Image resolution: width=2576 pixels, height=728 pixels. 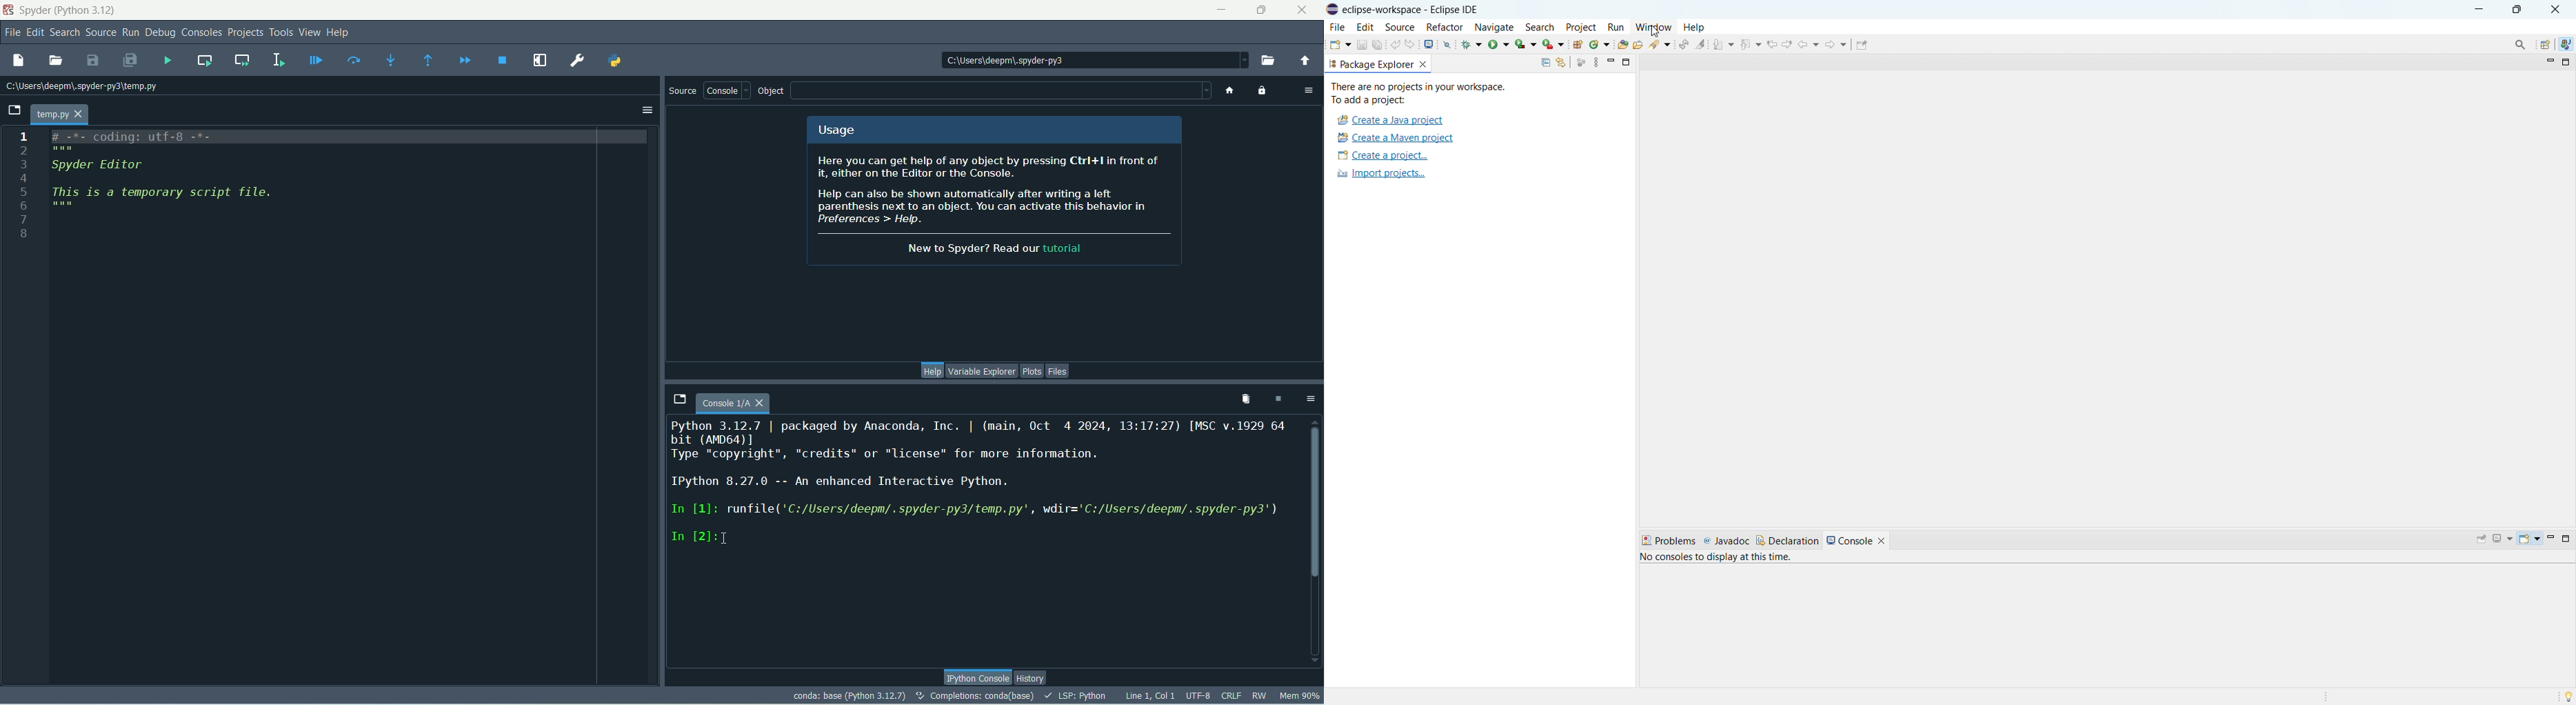 I want to click on run current line, so click(x=354, y=61).